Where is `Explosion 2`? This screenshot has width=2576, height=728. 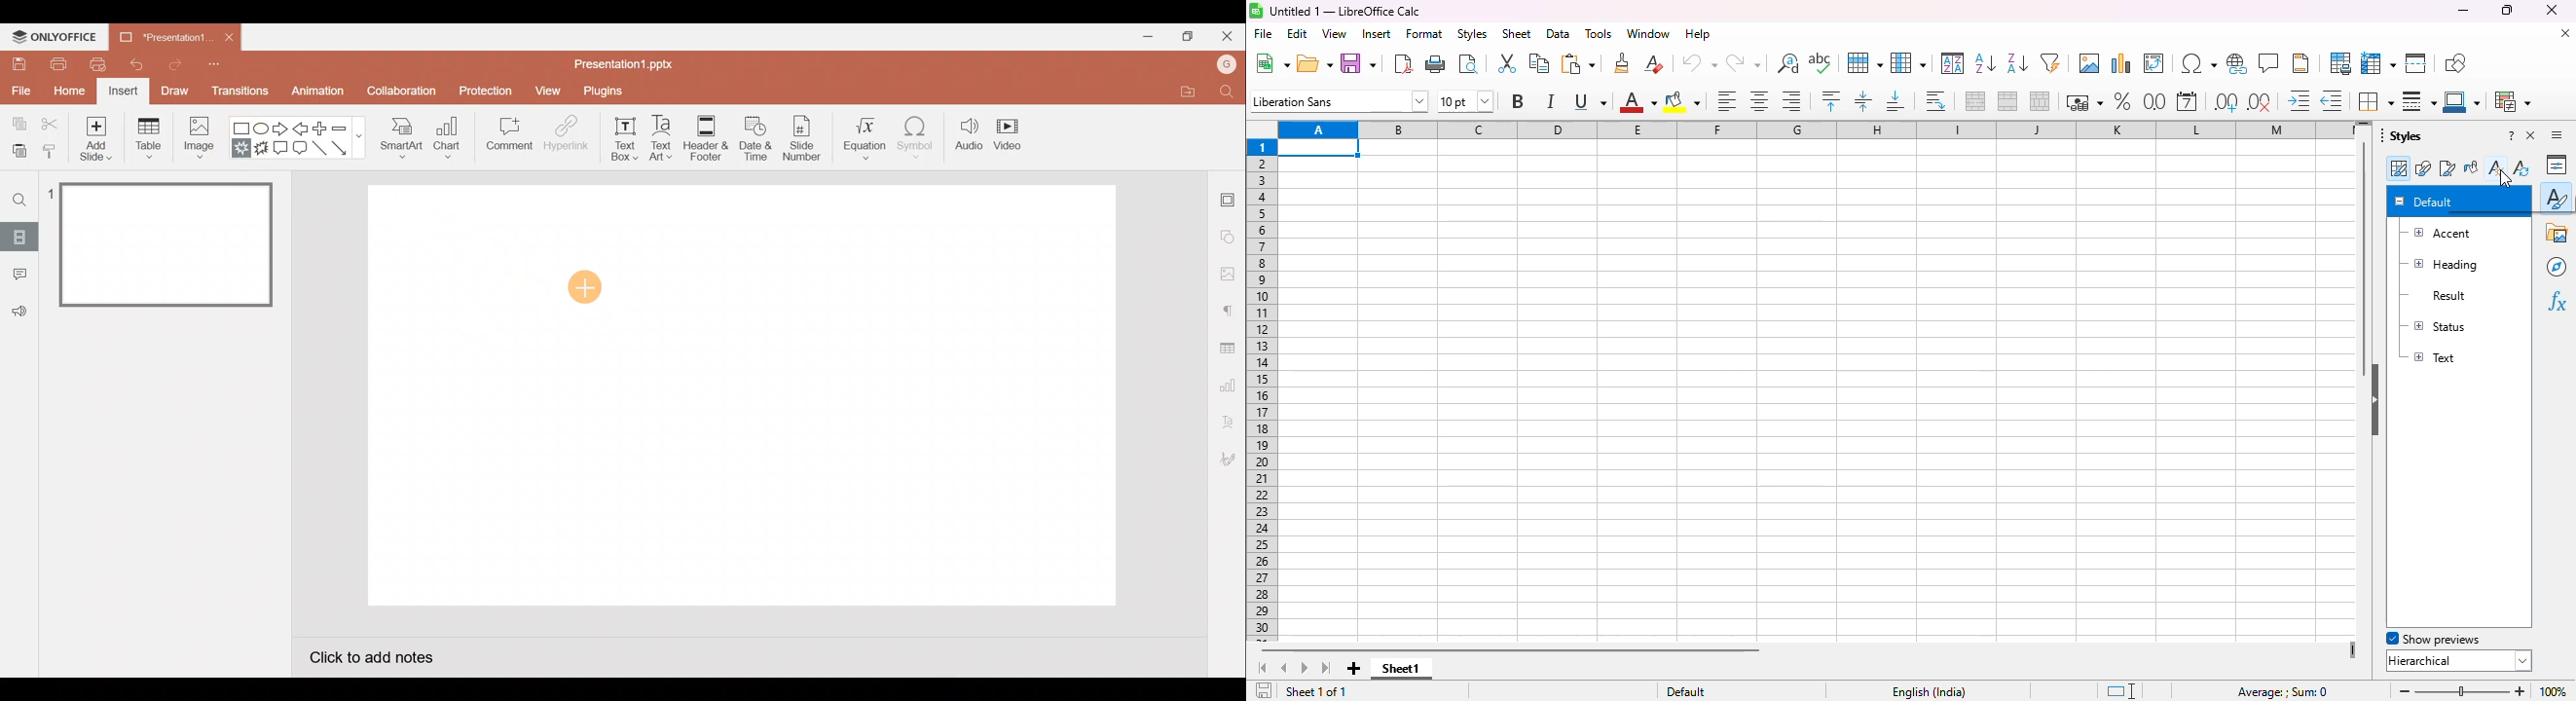 Explosion 2 is located at coordinates (262, 152).